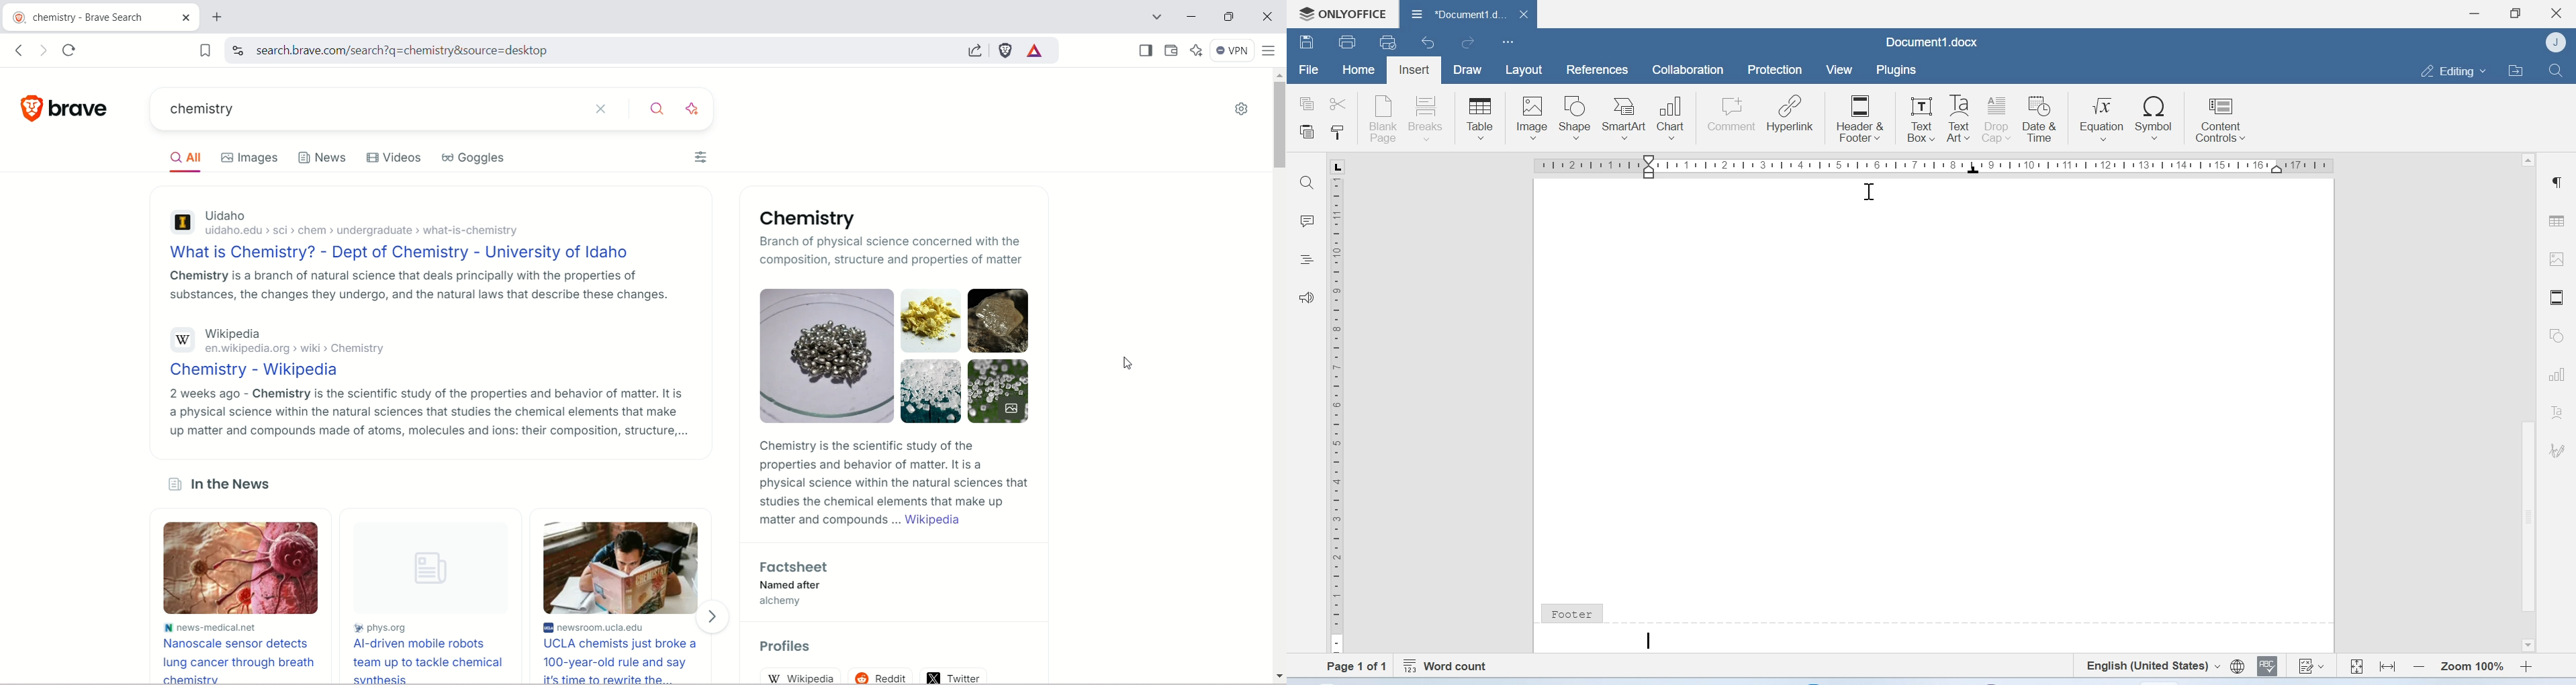 The image size is (2576, 700). Describe the element at coordinates (2515, 69) in the screenshot. I see `Open file location` at that location.